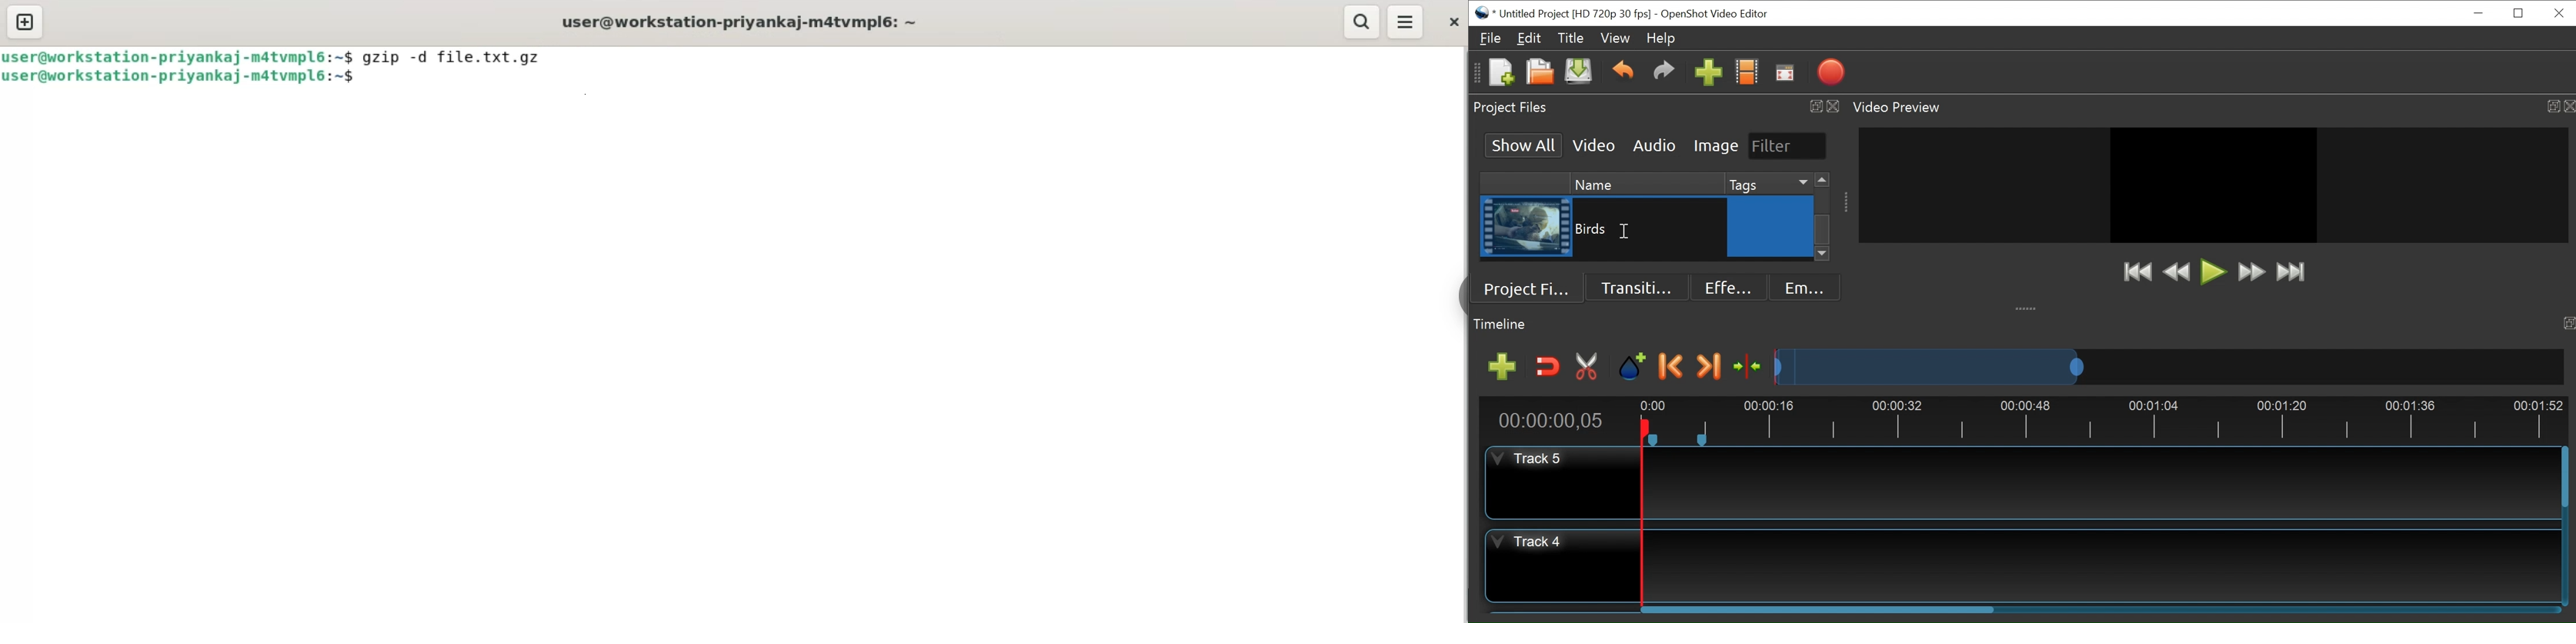 This screenshot has height=644, width=2576. What do you see at coordinates (1623, 72) in the screenshot?
I see `Undo` at bounding box center [1623, 72].